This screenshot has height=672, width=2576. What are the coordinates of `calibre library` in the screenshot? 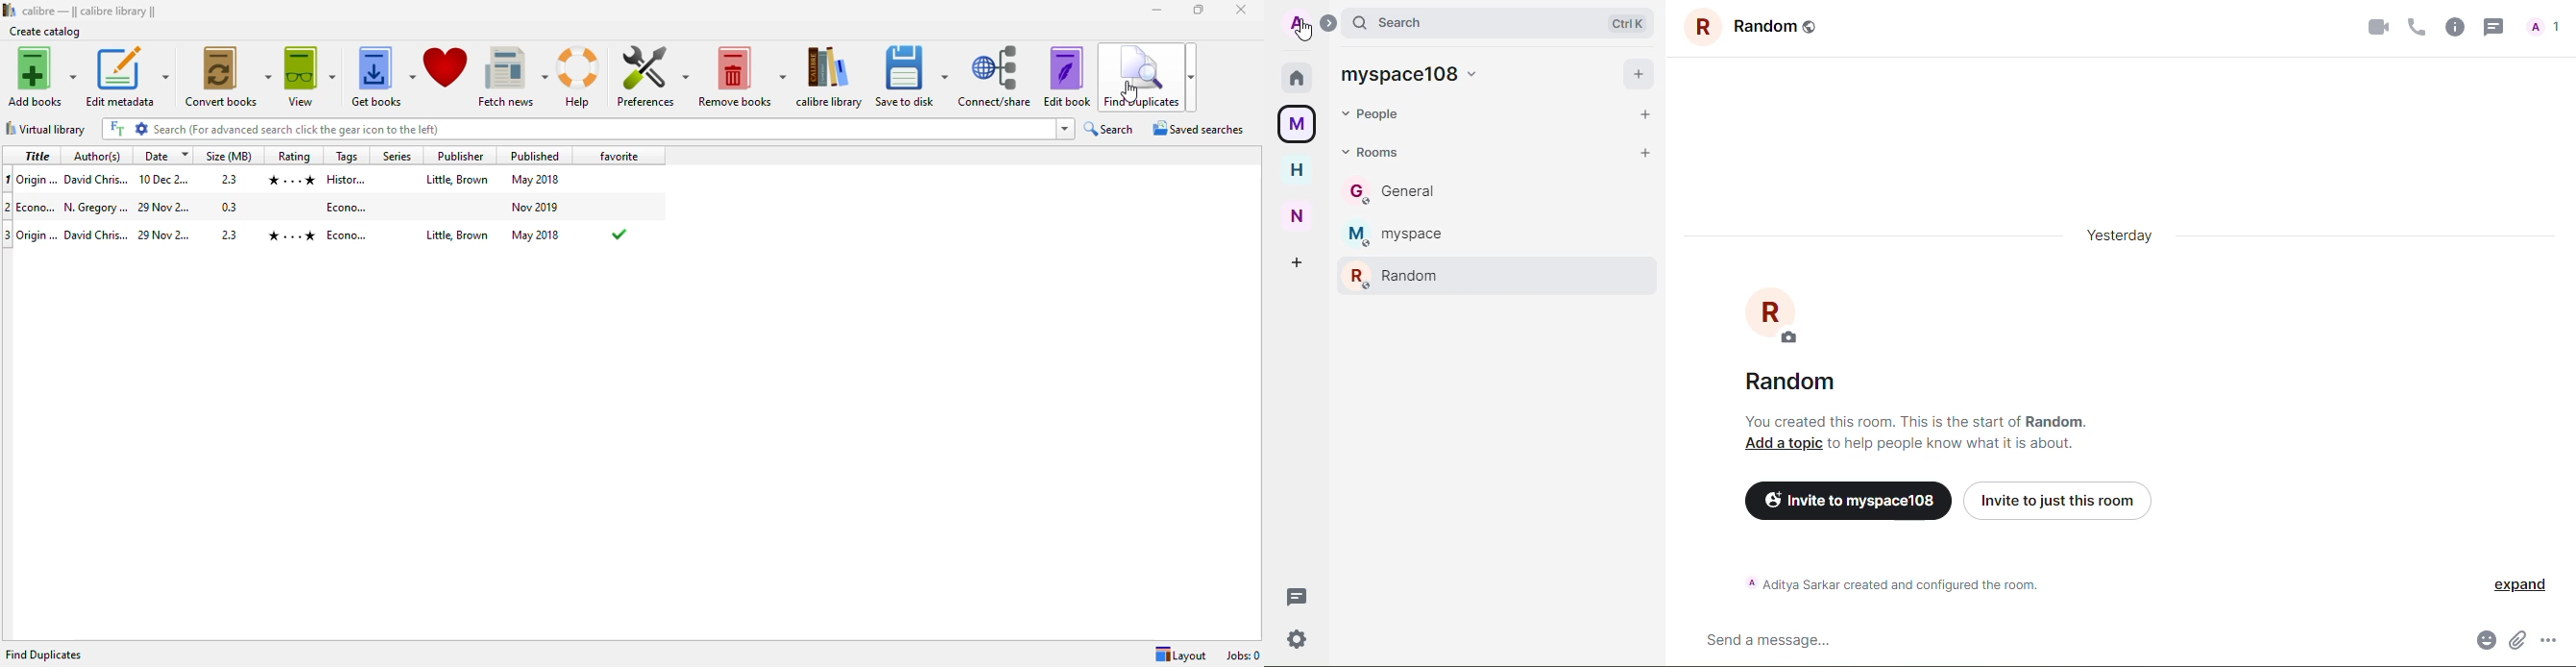 It's located at (831, 77).